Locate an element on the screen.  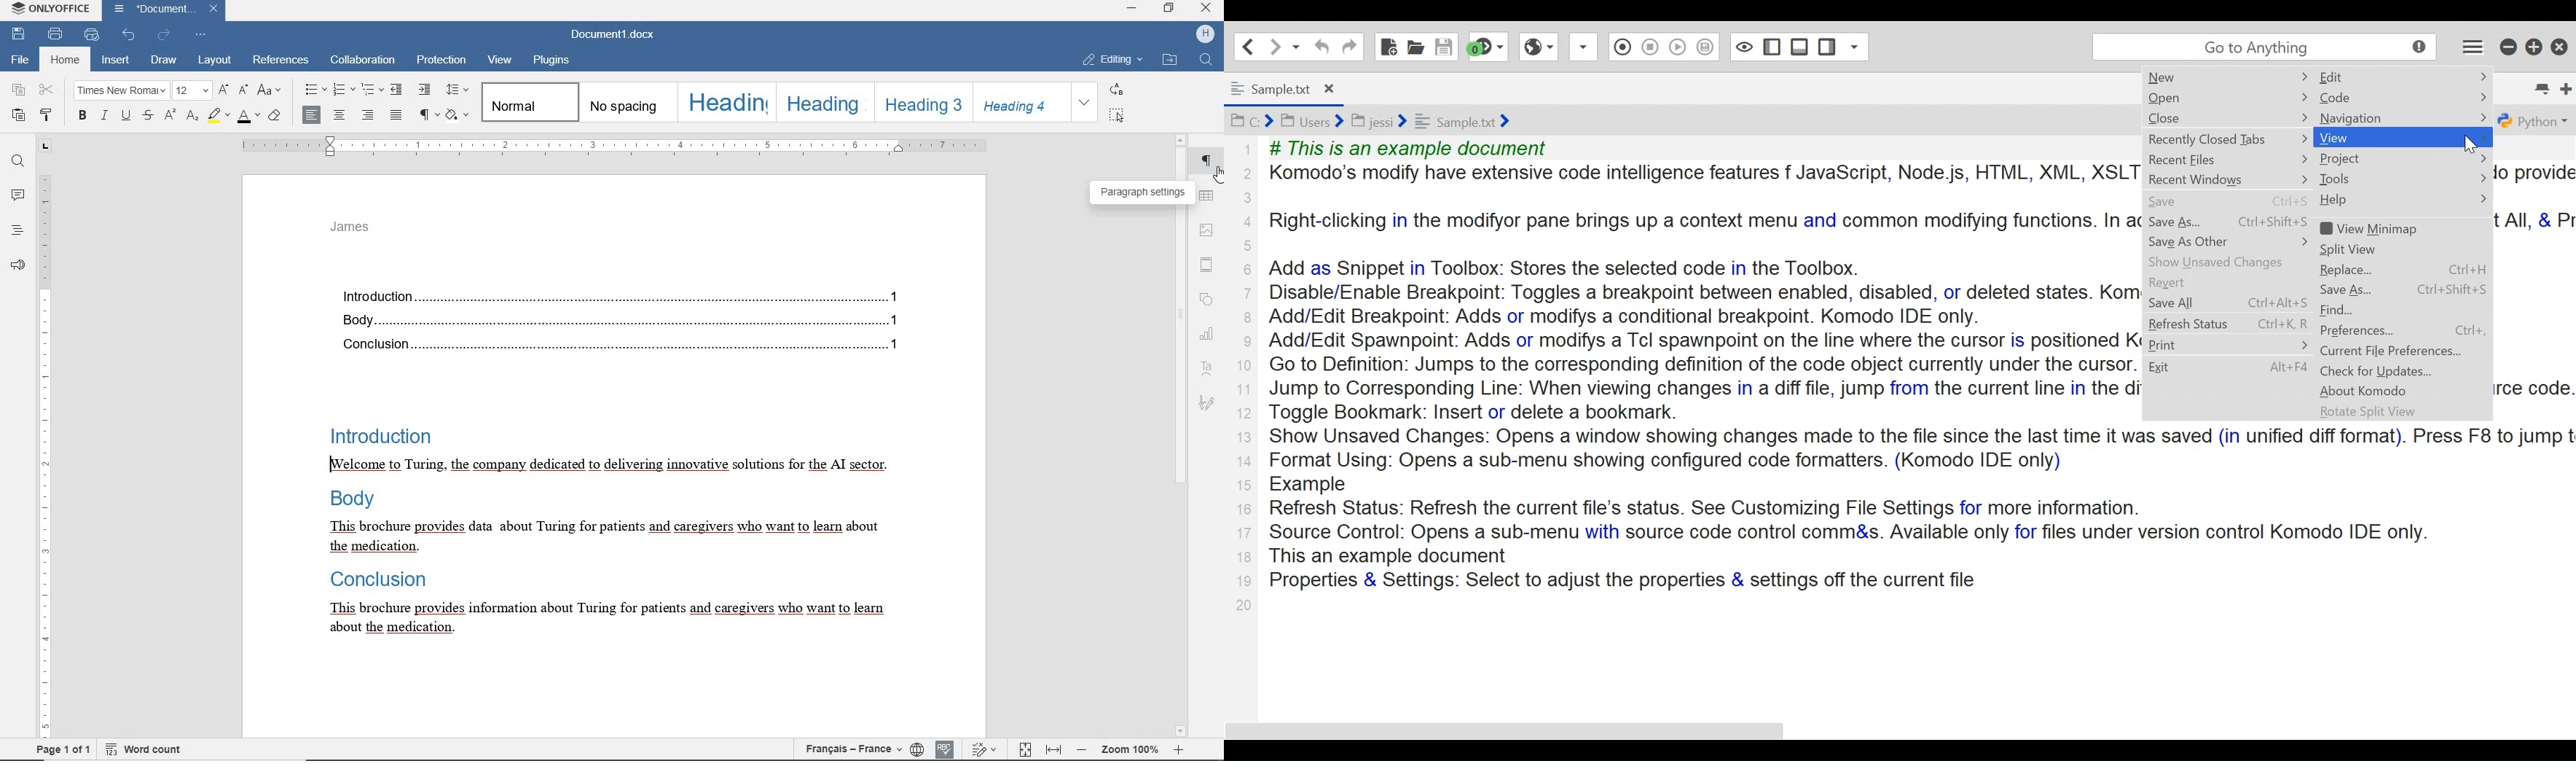
Print is located at coordinates (2194, 345).